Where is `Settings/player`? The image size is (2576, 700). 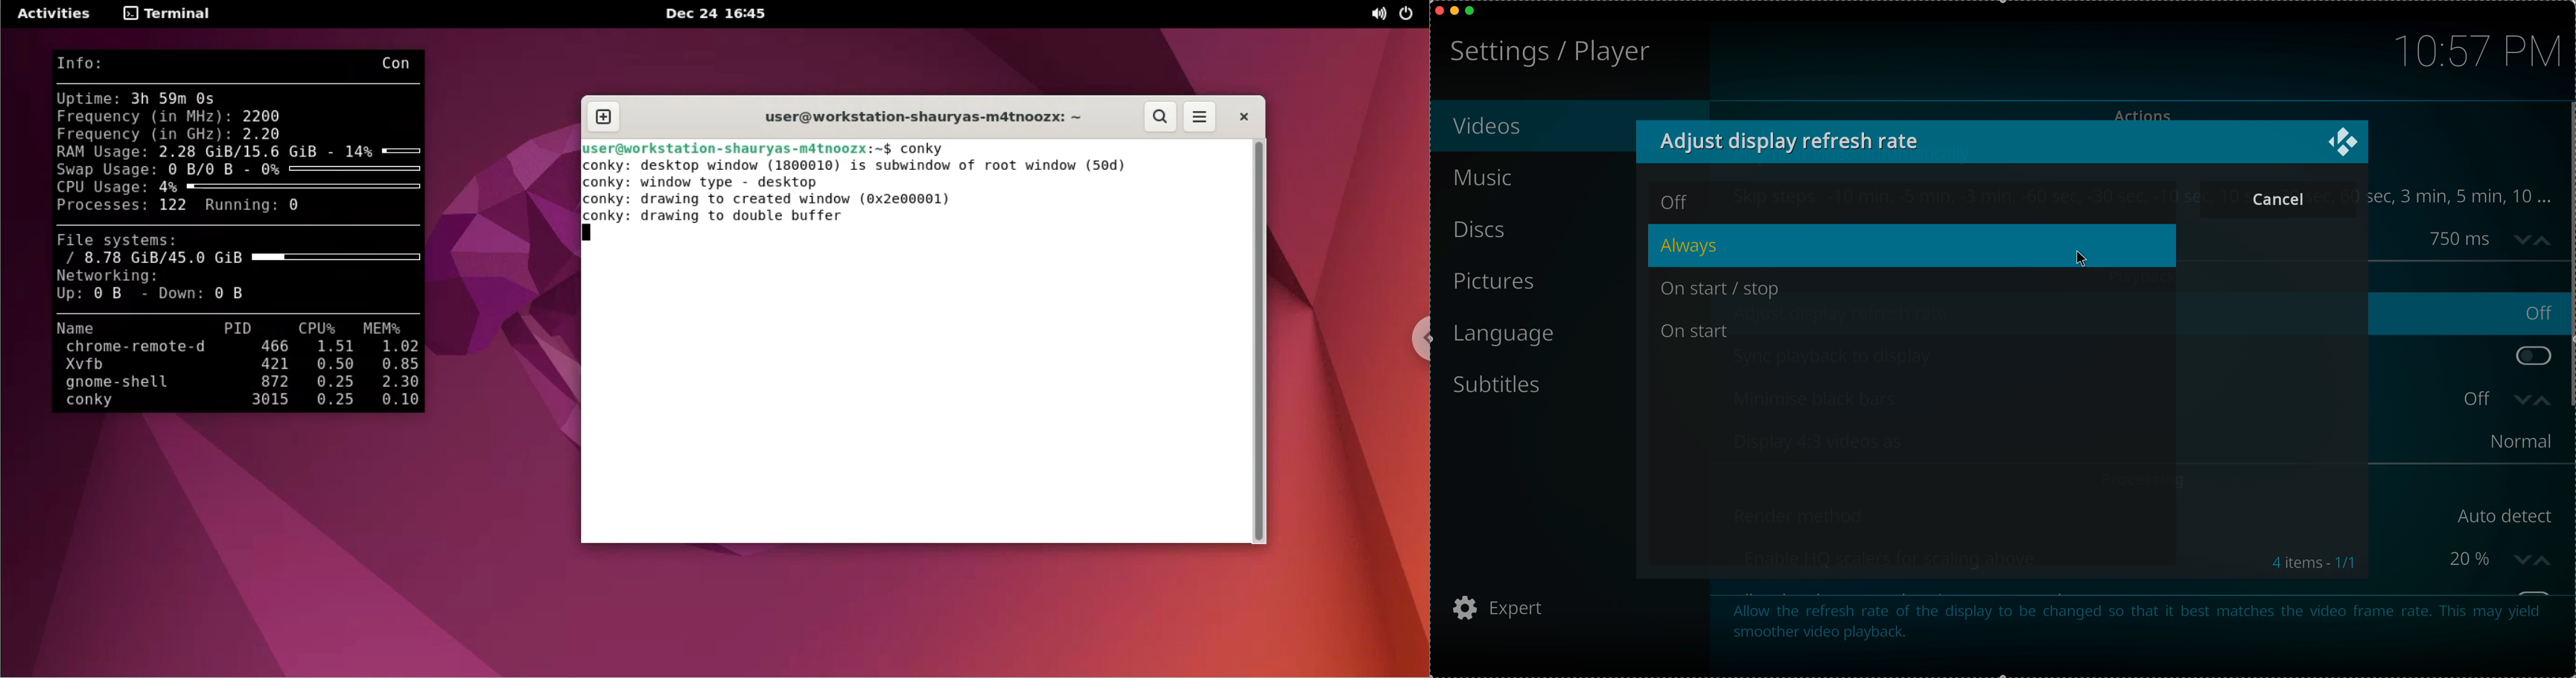 Settings/player is located at coordinates (1547, 53).